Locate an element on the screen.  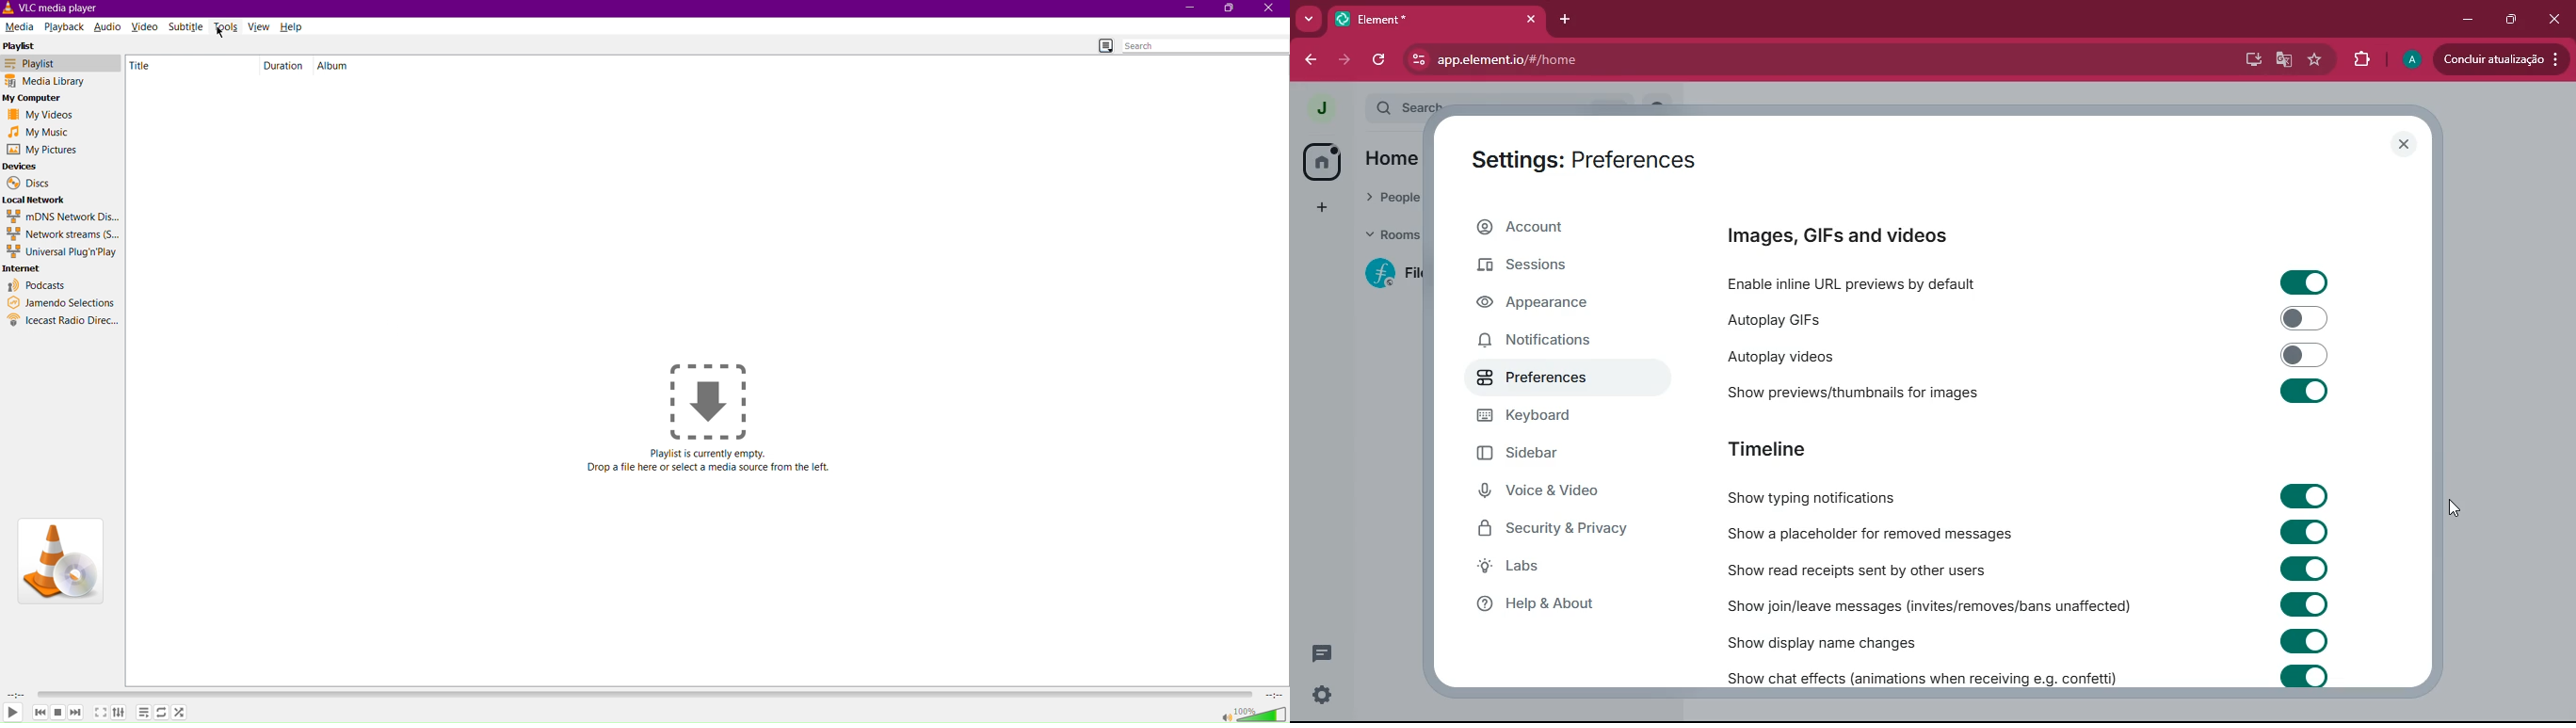
profile picture is located at coordinates (1320, 109).